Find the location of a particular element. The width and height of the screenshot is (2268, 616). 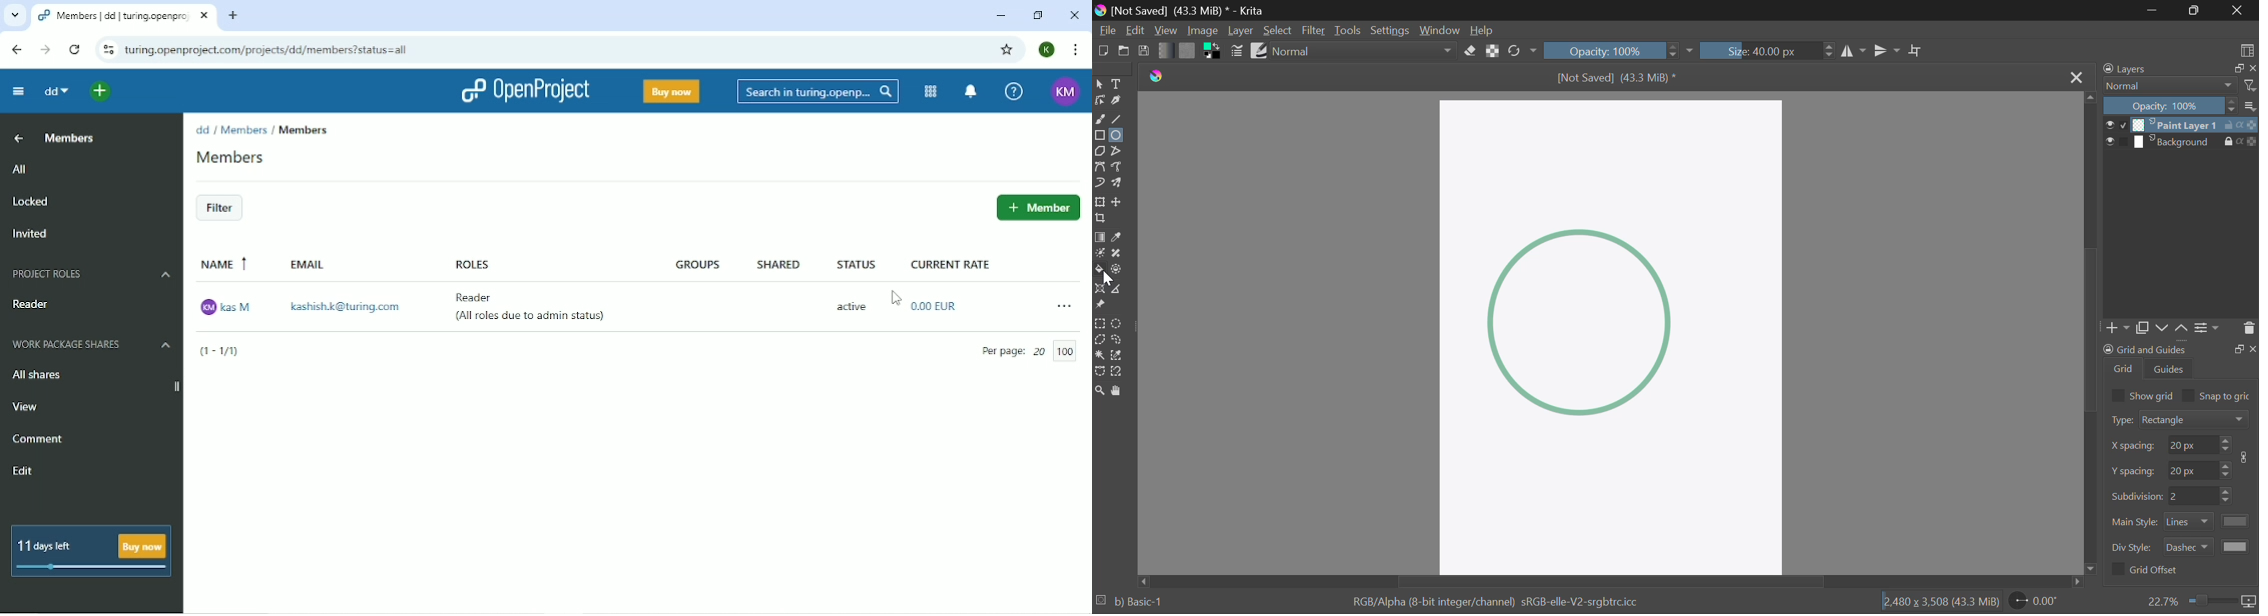

Zoom is located at coordinates (2201, 601).